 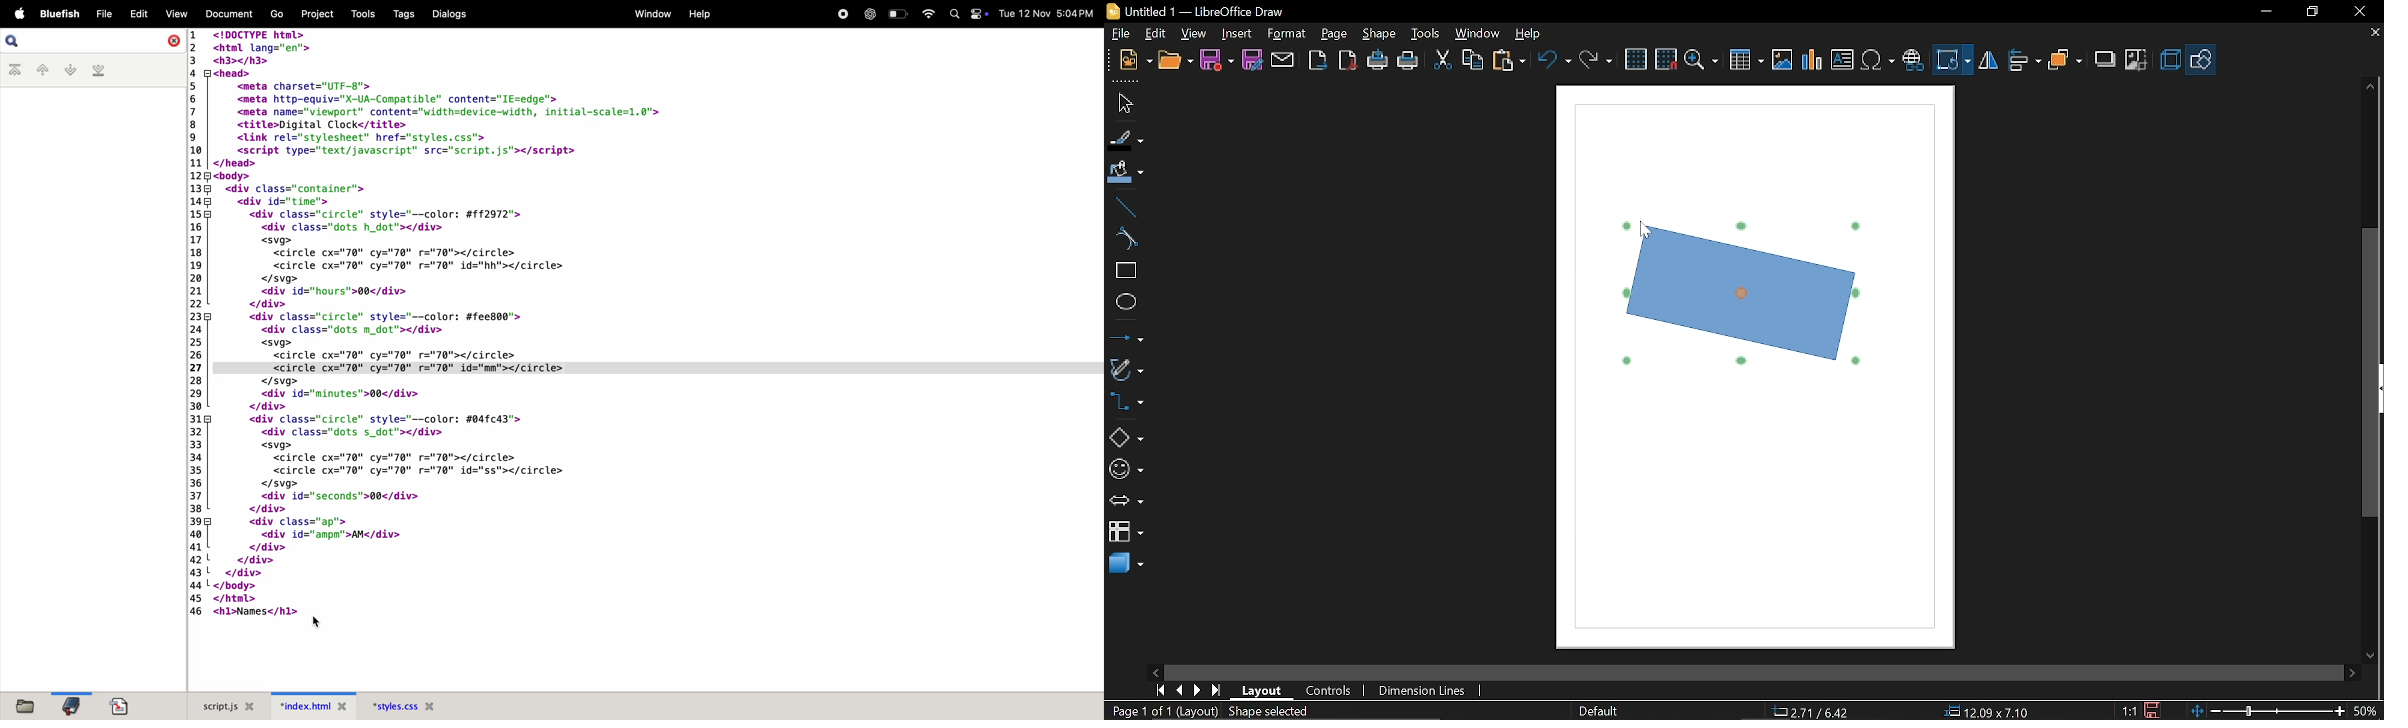 I want to click on code block, so click(x=541, y=325).